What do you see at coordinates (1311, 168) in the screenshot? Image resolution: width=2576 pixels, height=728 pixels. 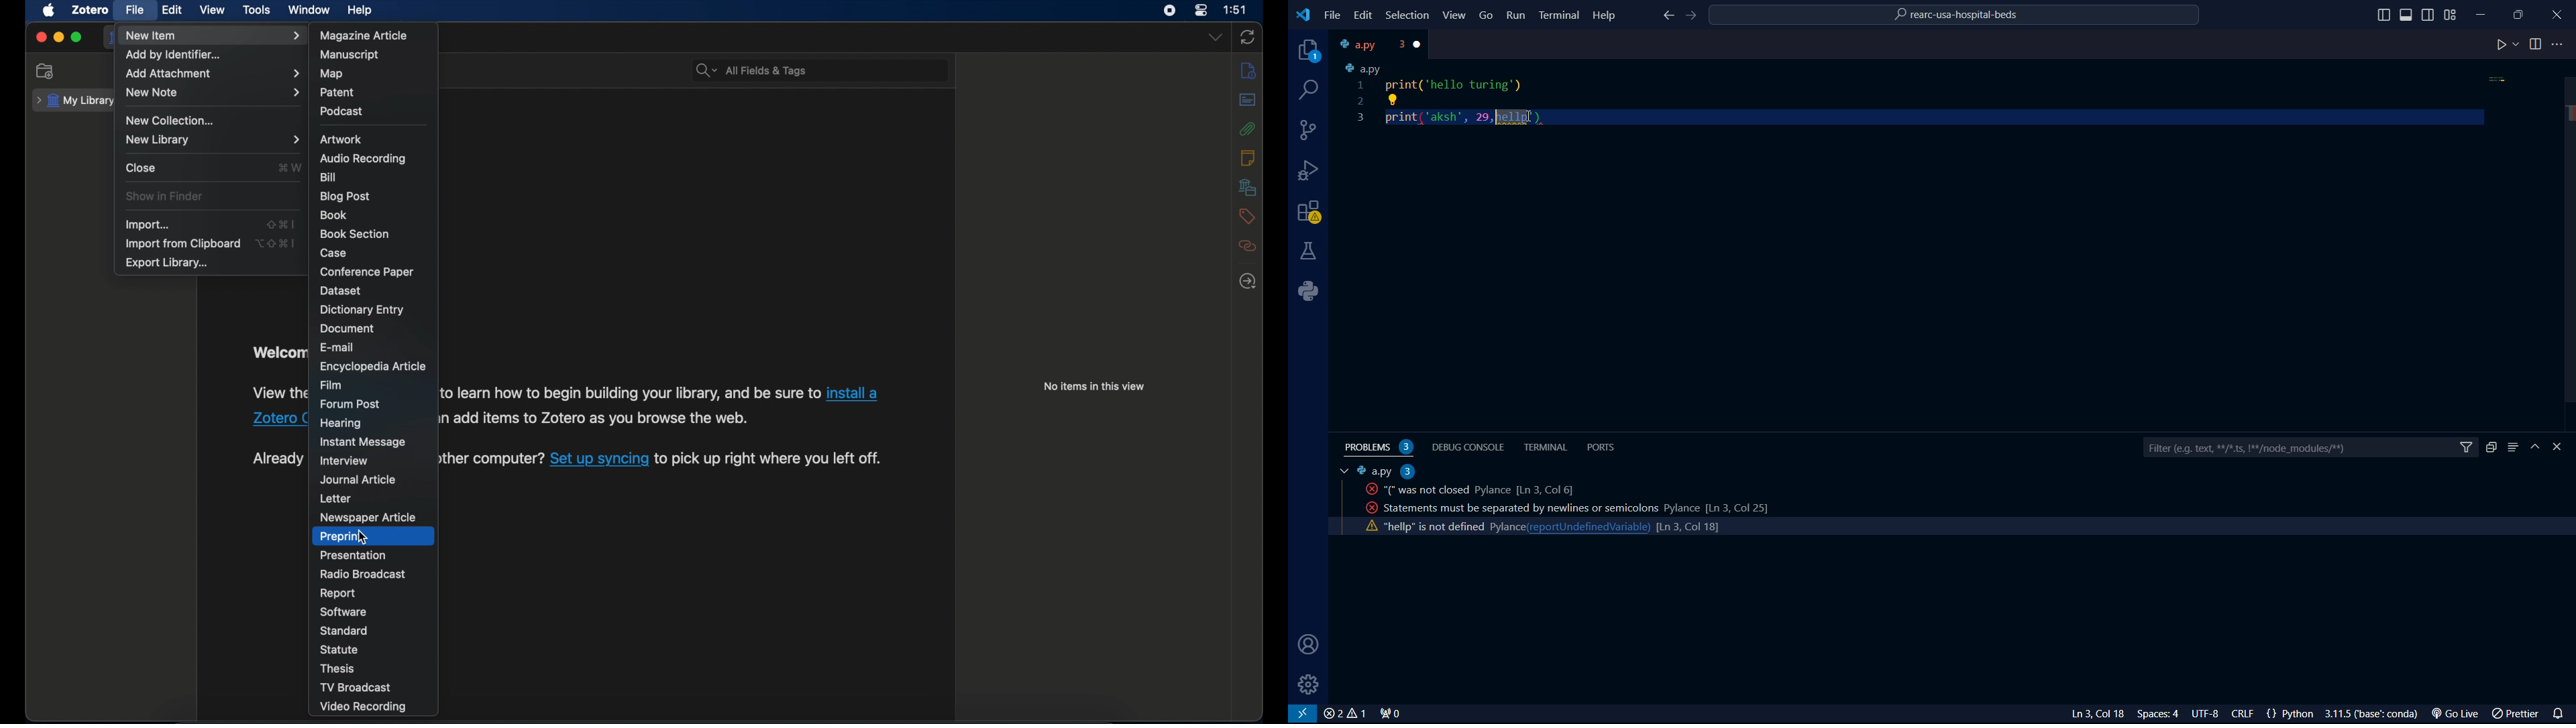 I see `bug` at bounding box center [1311, 168].